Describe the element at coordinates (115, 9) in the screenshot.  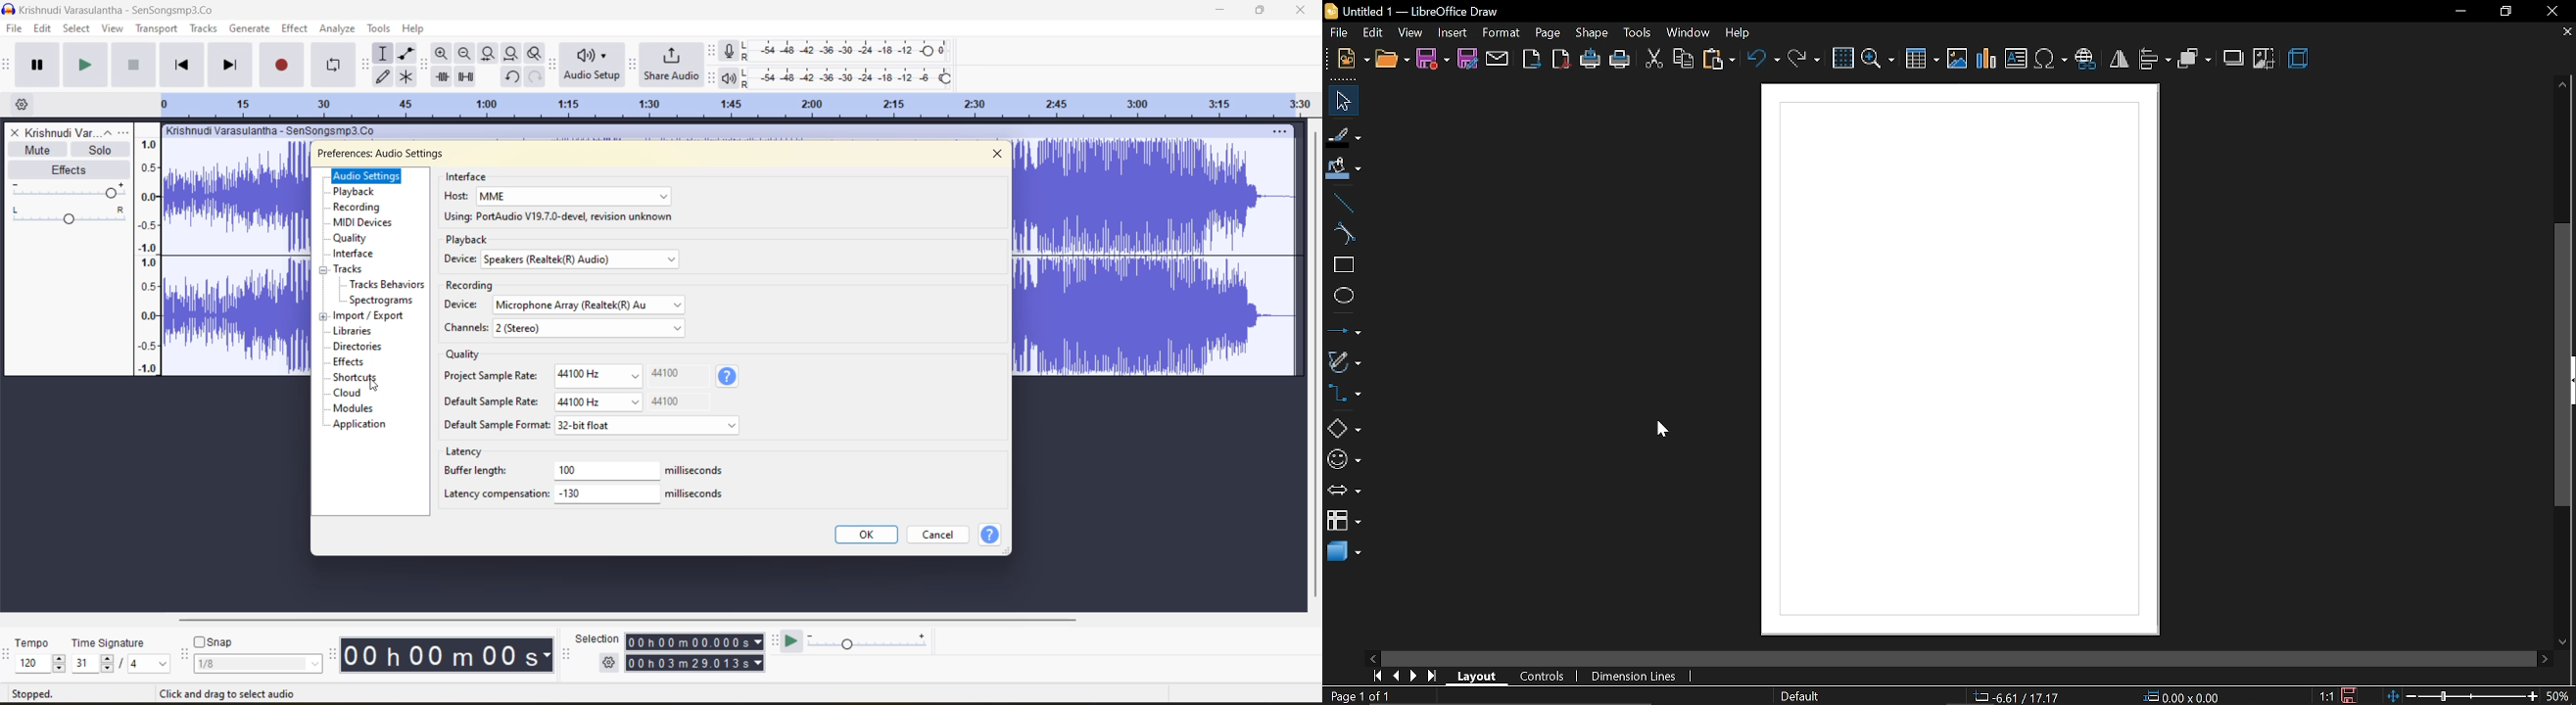
I see `file name and app name` at that location.